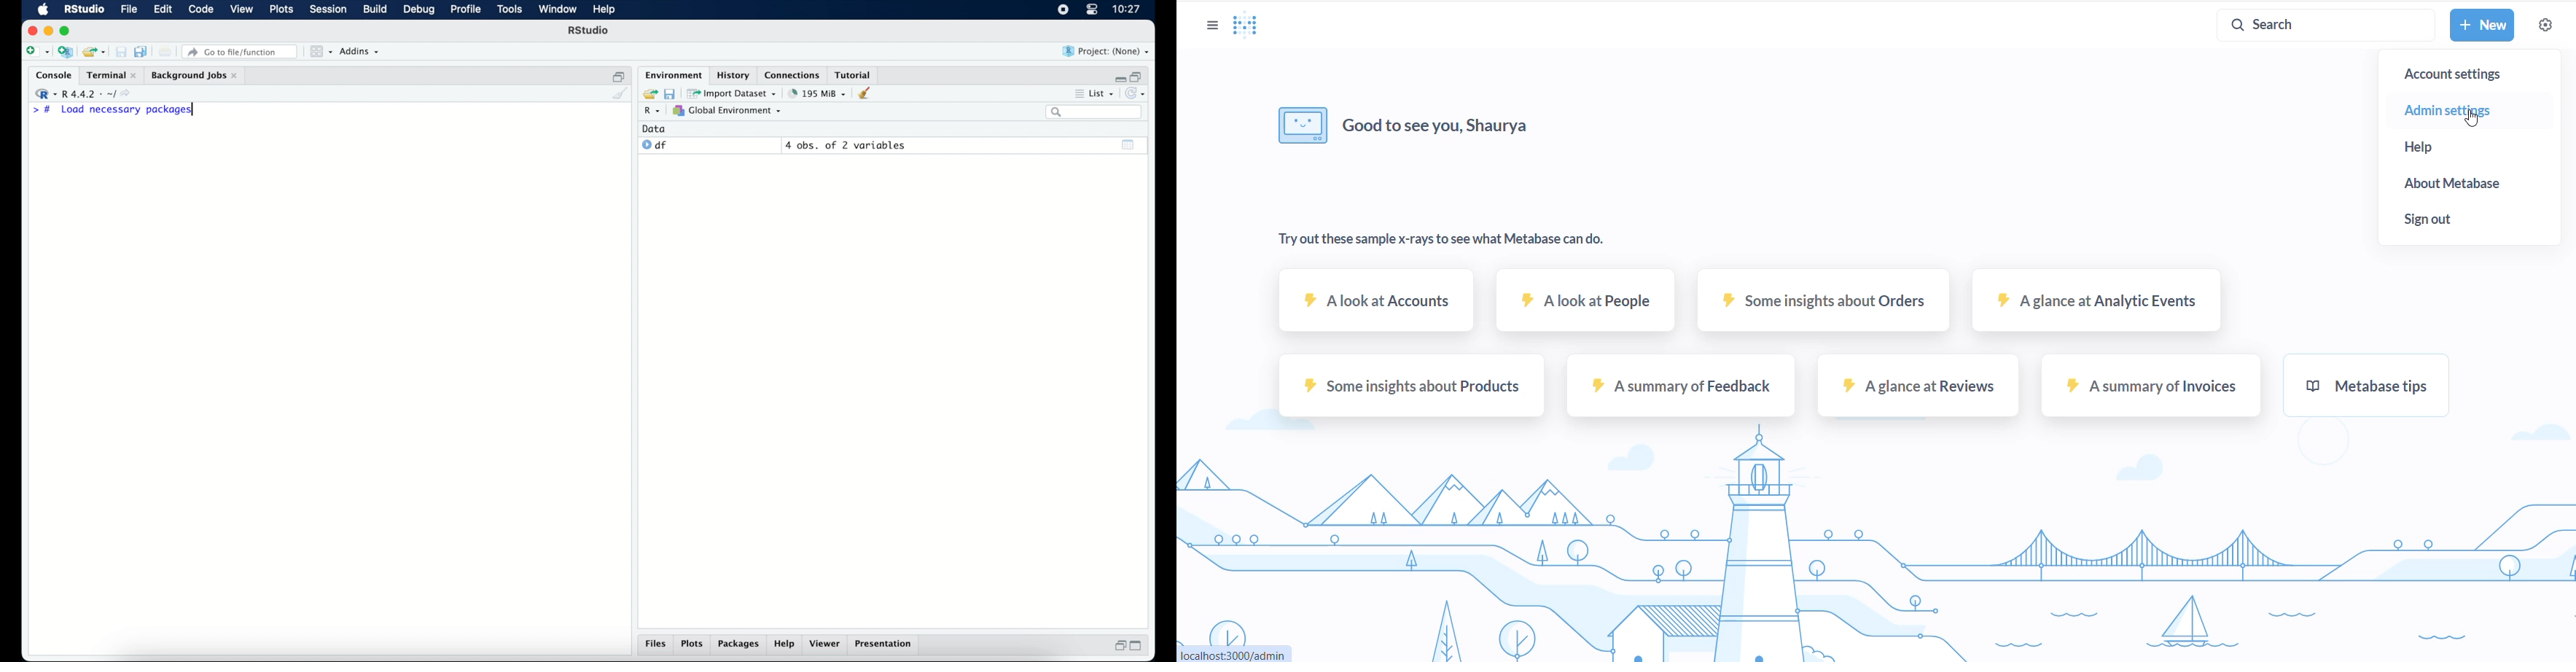  Describe the element at coordinates (619, 75) in the screenshot. I see `restore down` at that location.